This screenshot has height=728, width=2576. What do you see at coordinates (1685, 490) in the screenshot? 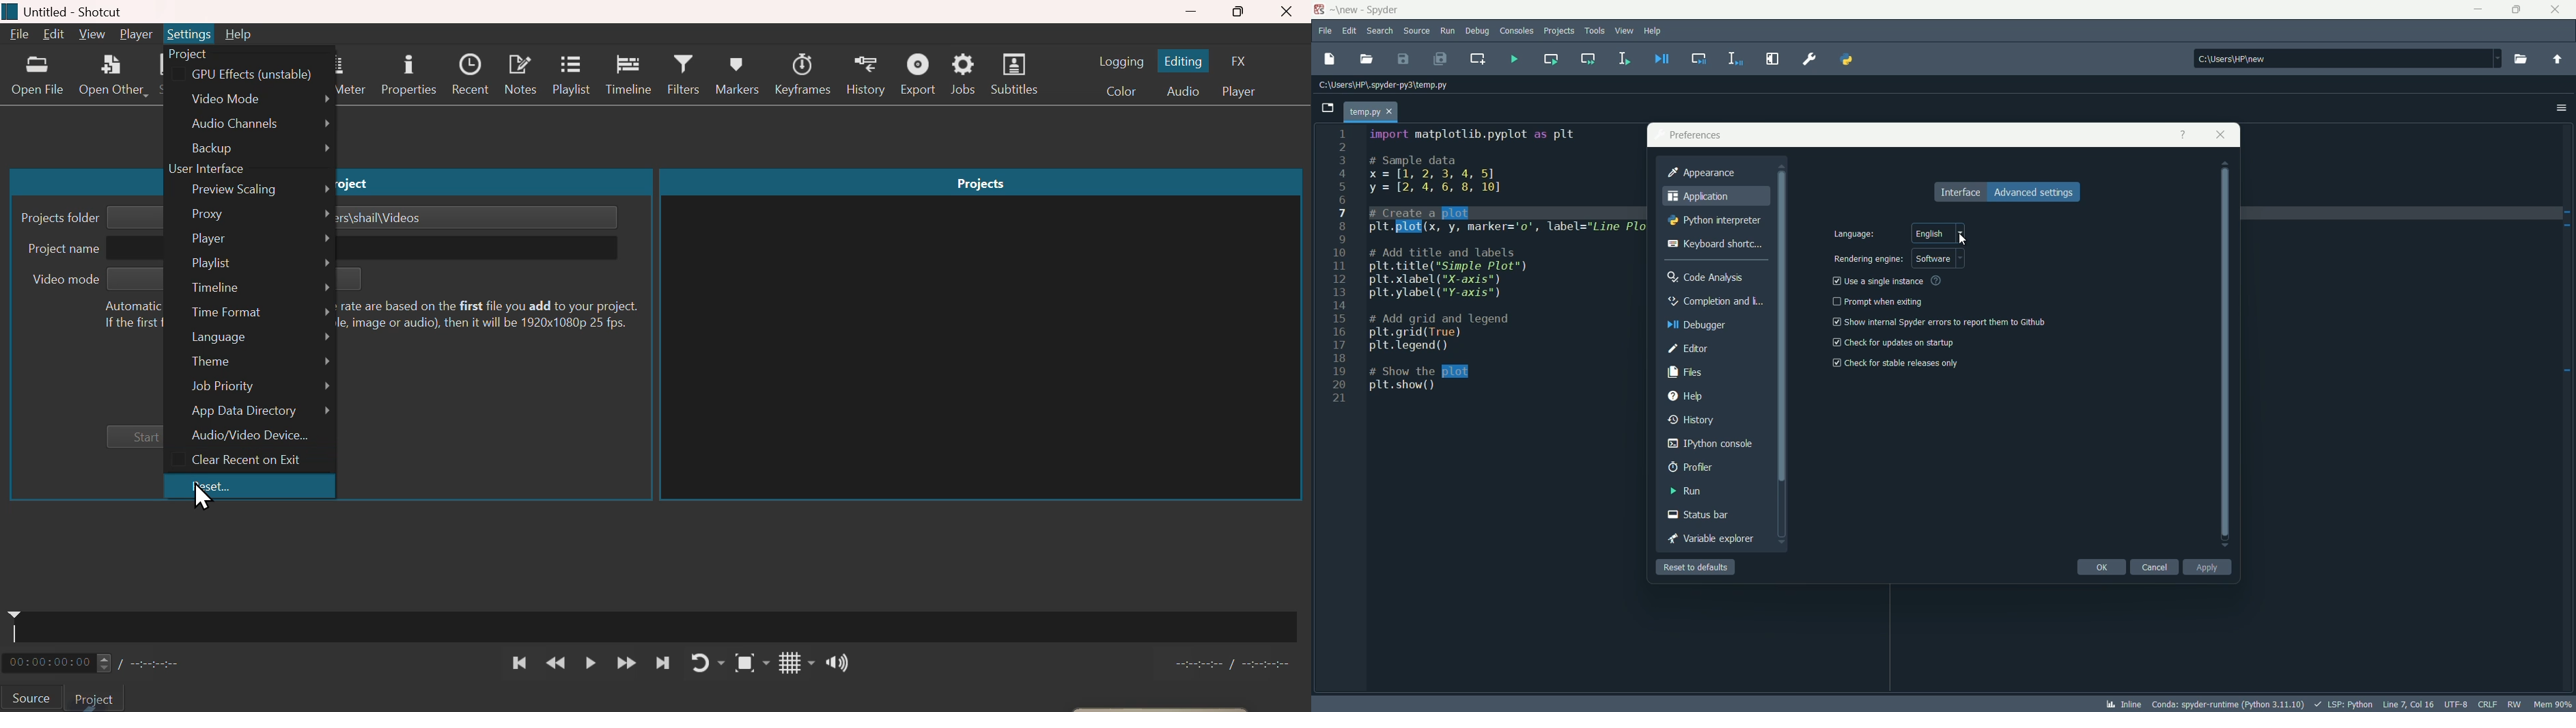
I see `run` at bounding box center [1685, 490].